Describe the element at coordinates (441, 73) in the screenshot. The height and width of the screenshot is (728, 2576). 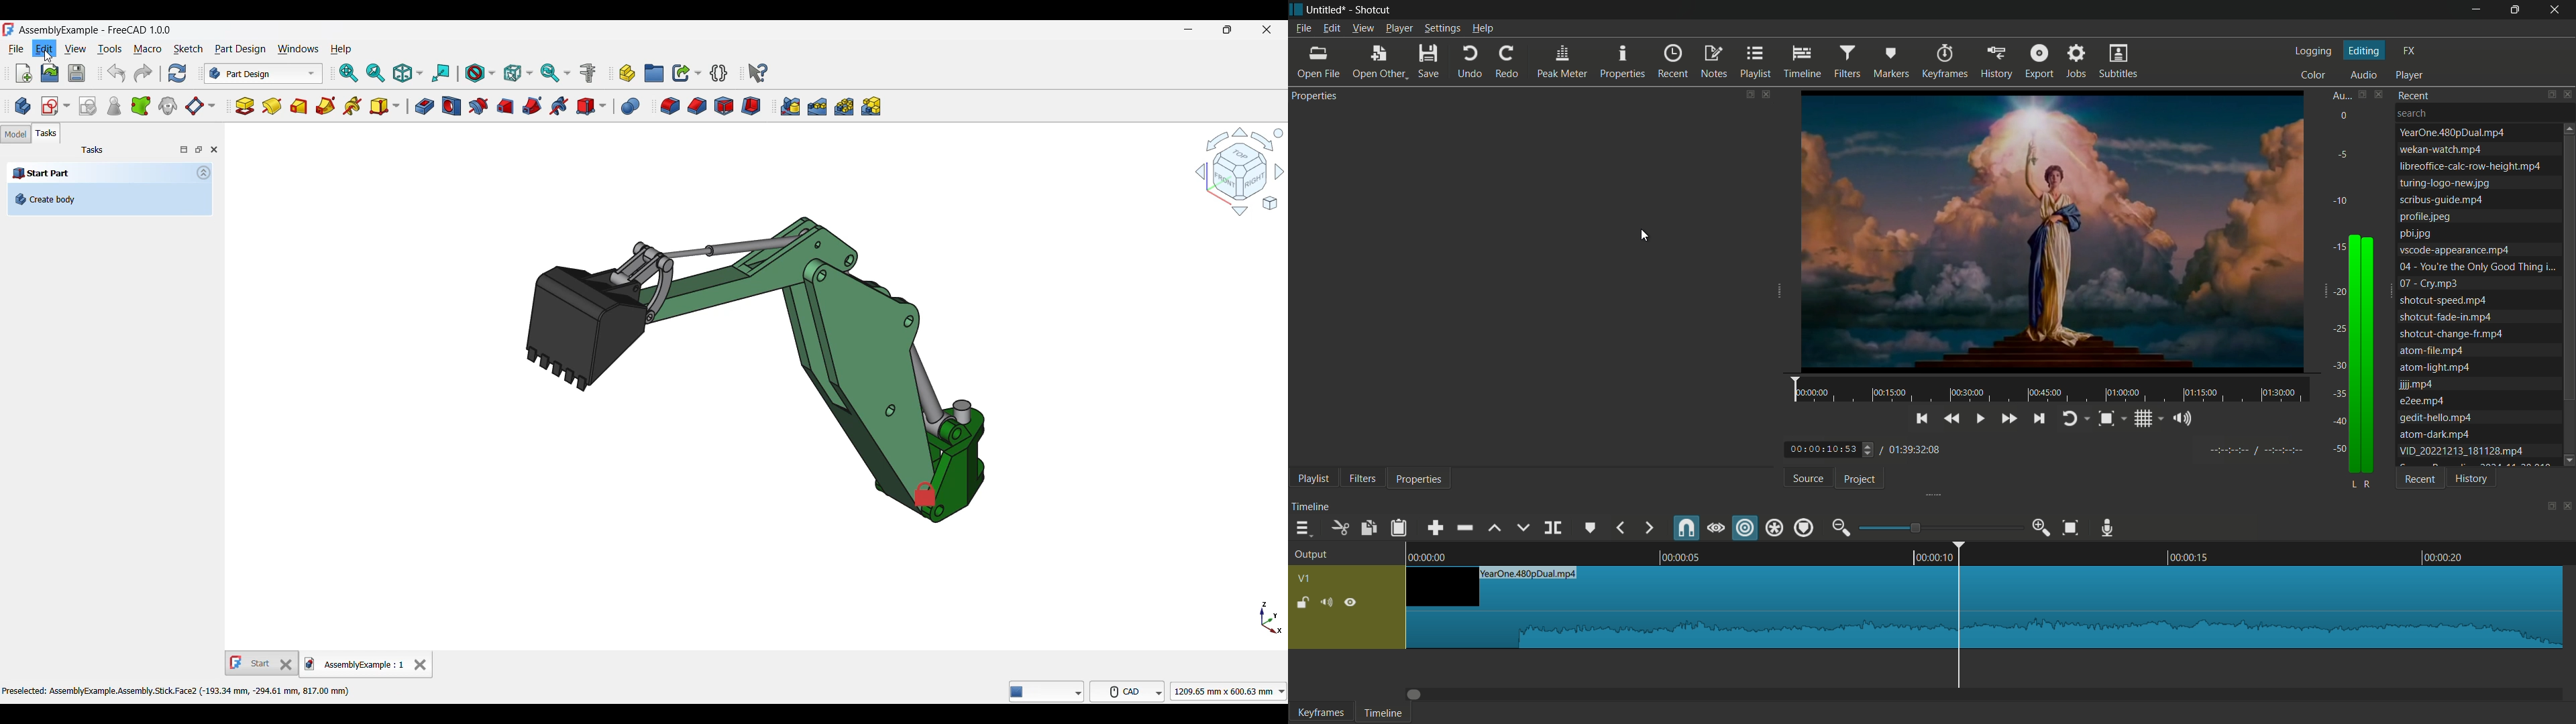
I see `Align to selection` at that location.